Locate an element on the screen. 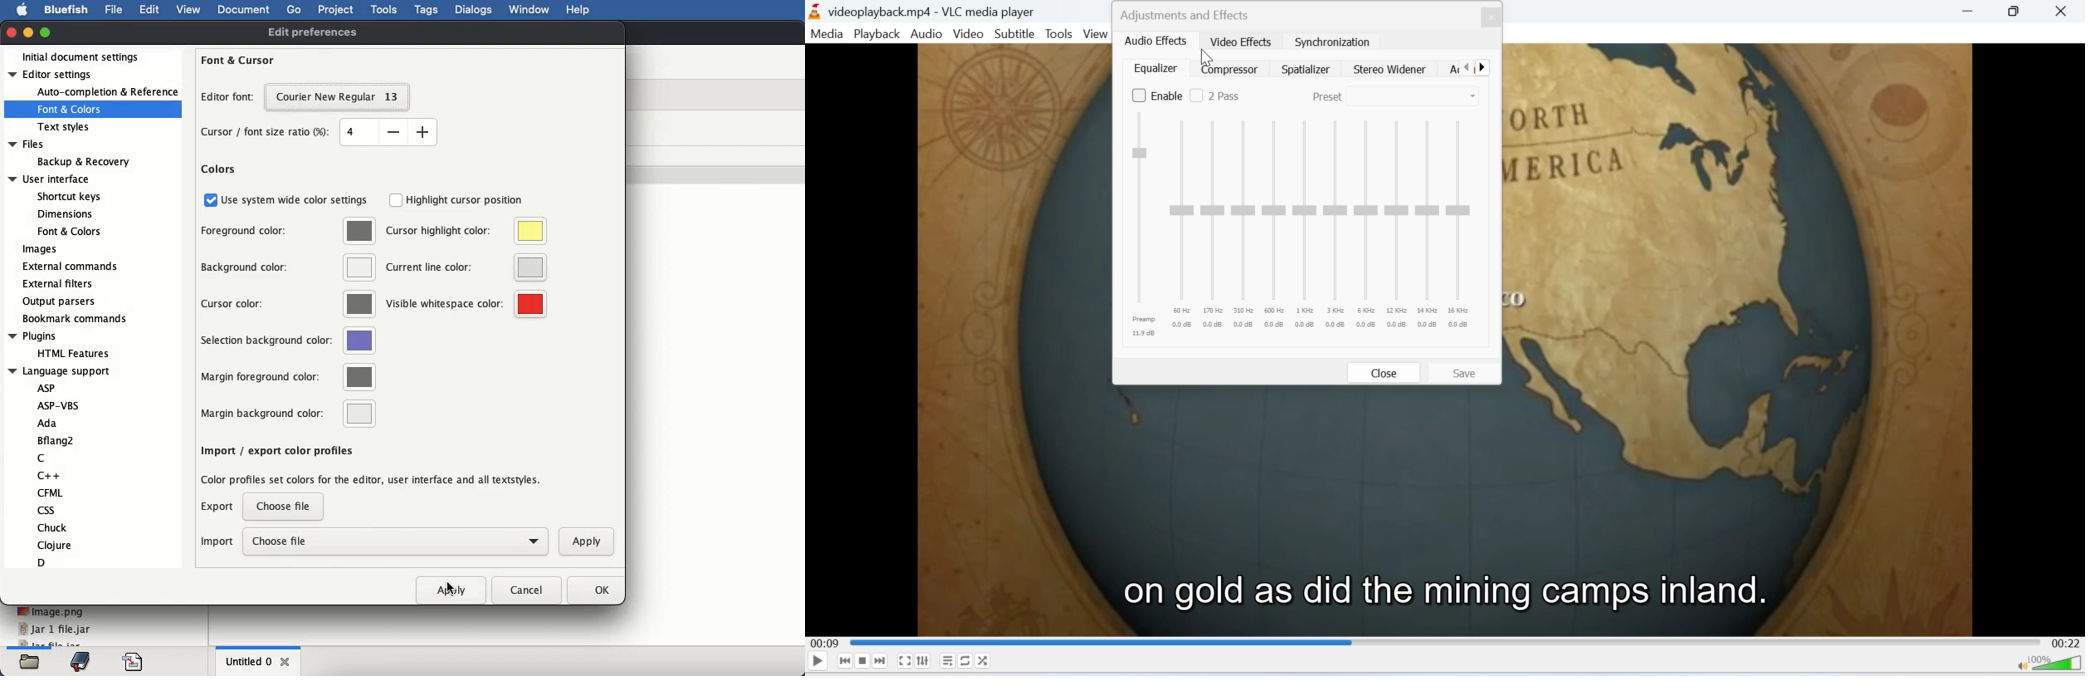 Image resolution: width=2100 pixels, height=700 pixels. bluefish is located at coordinates (67, 12).